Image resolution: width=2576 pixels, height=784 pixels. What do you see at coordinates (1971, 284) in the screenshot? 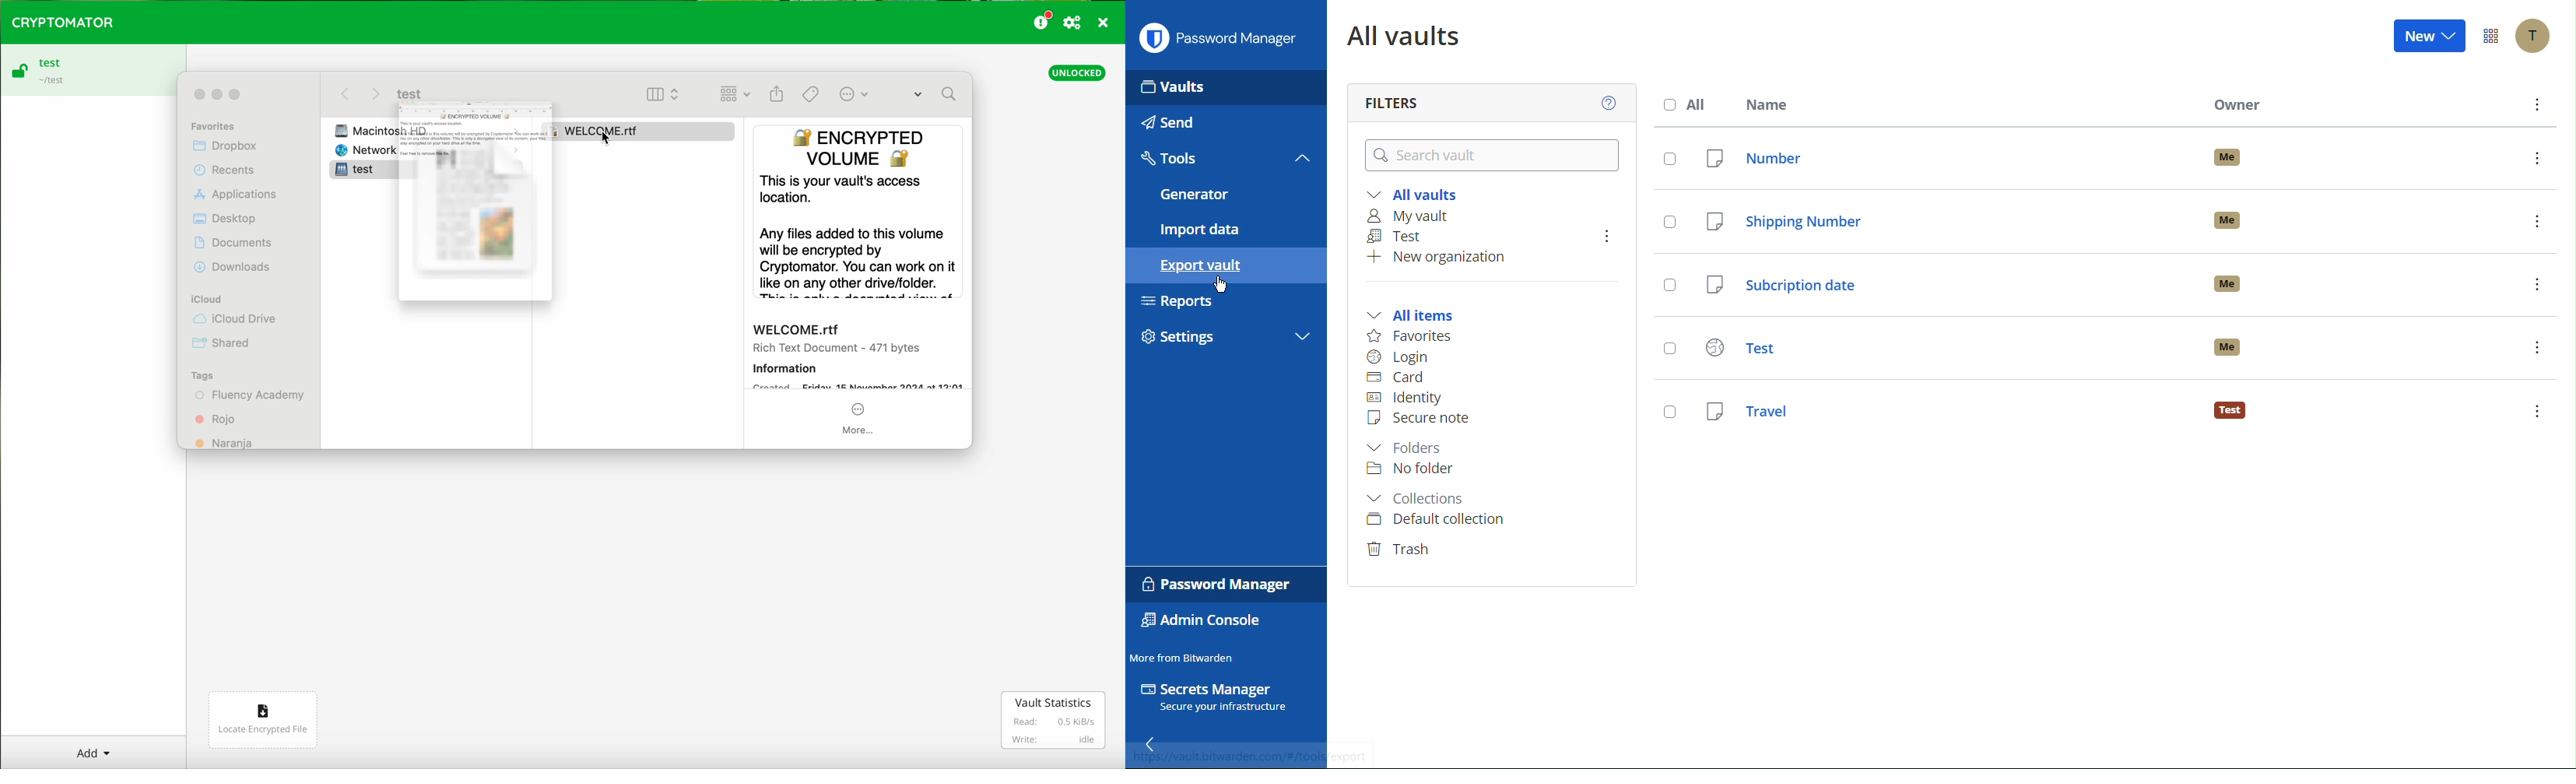
I see `Subscription date` at bounding box center [1971, 284].